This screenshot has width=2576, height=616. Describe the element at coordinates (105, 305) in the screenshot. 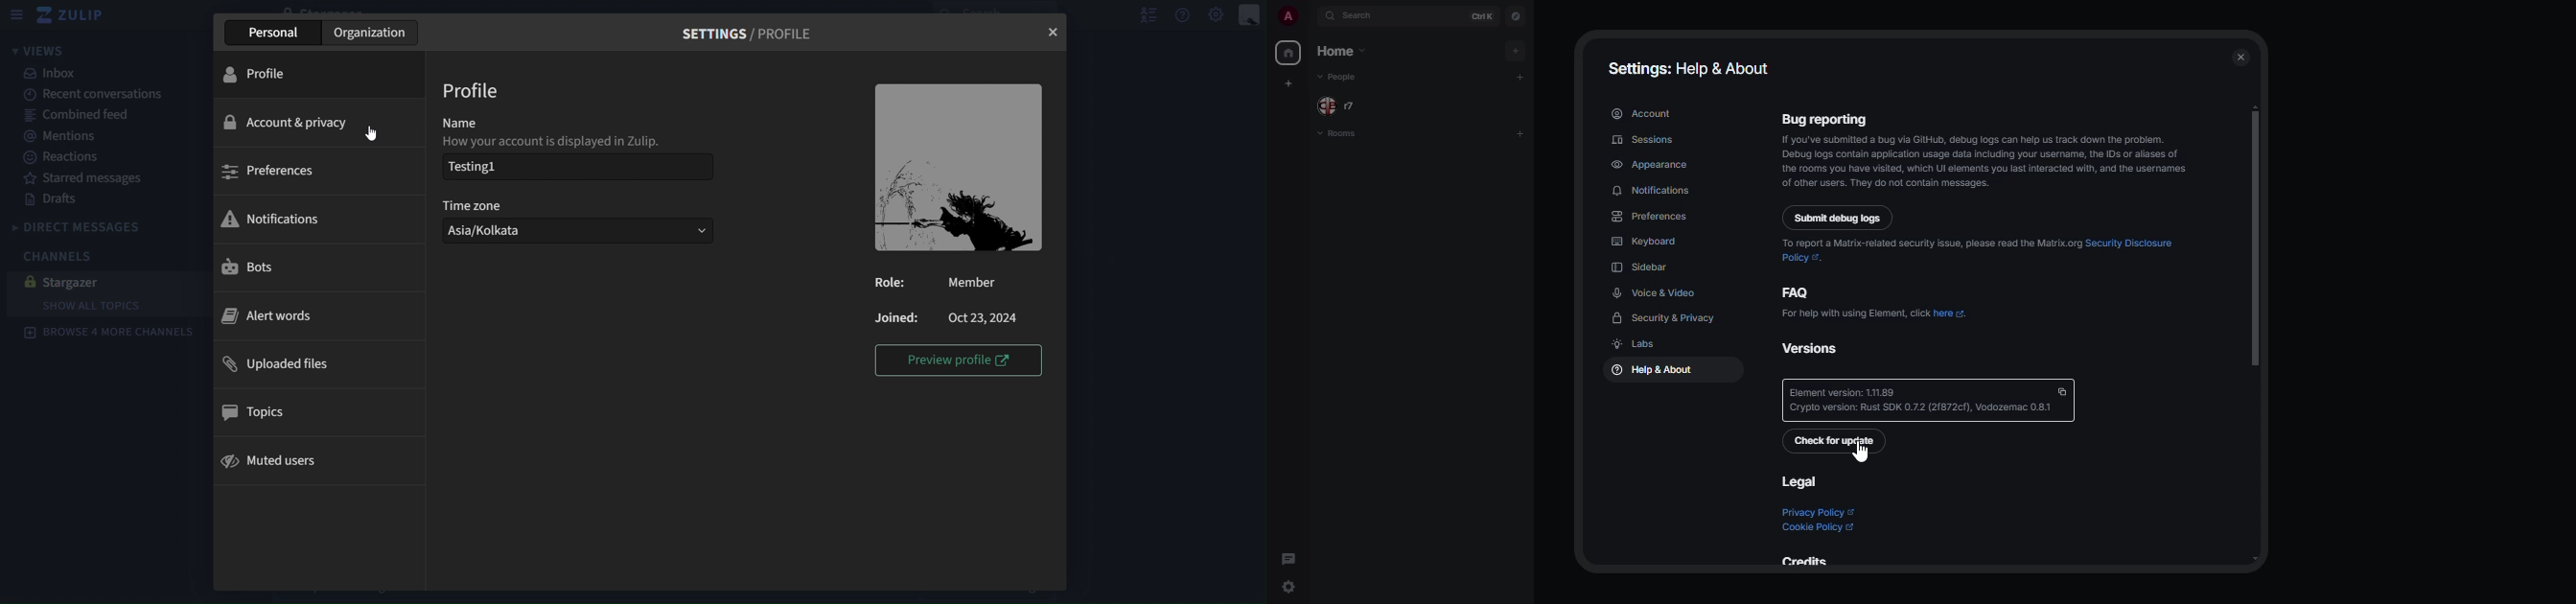

I see `show all topics` at that location.